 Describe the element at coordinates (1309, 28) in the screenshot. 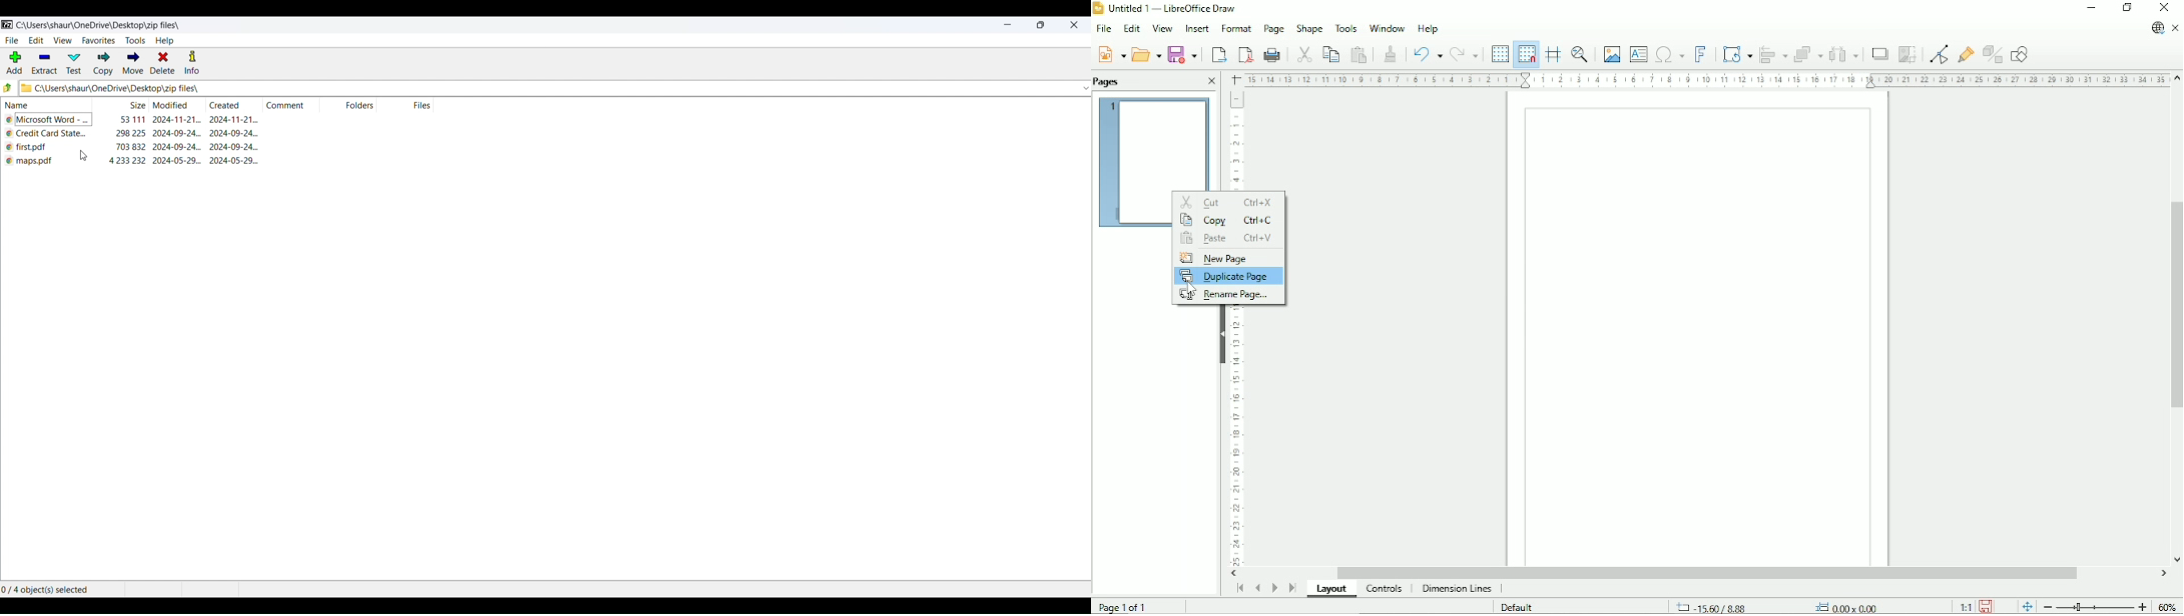

I see `Shape` at that location.